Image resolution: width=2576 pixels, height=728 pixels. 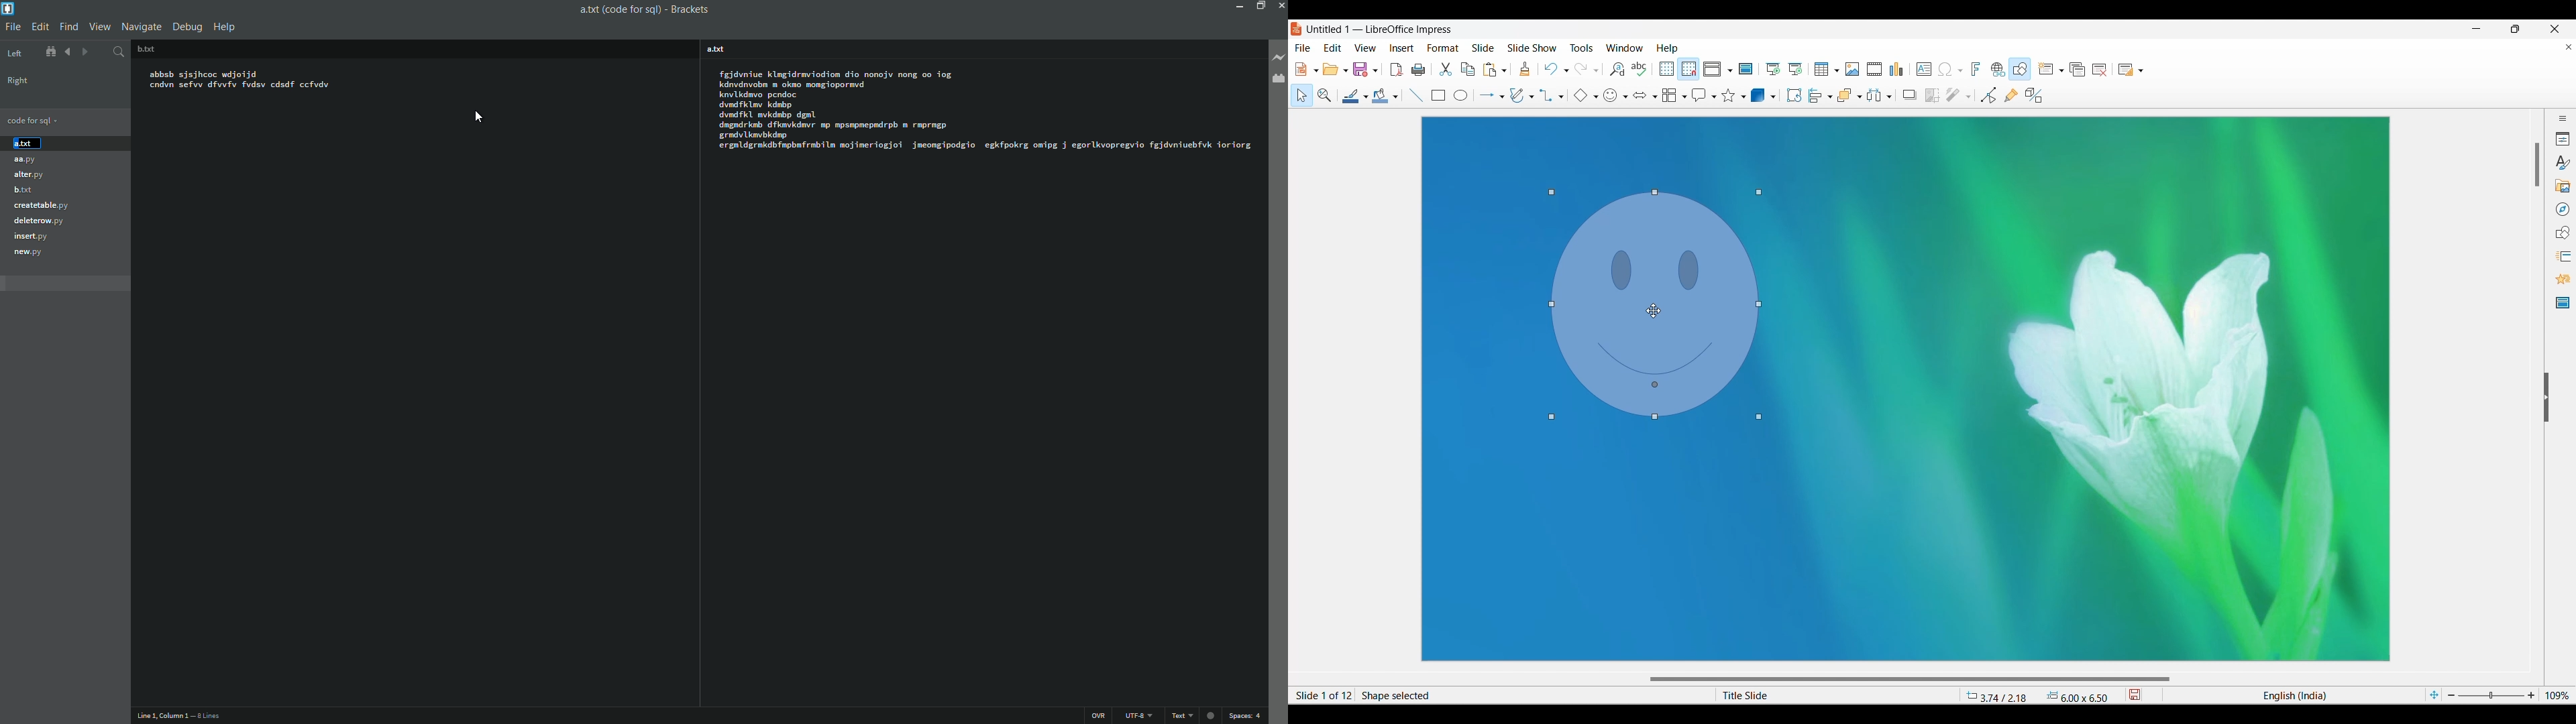 What do you see at coordinates (2516, 29) in the screenshot?
I see `Show interface in a smaller tab` at bounding box center [2516, 29].